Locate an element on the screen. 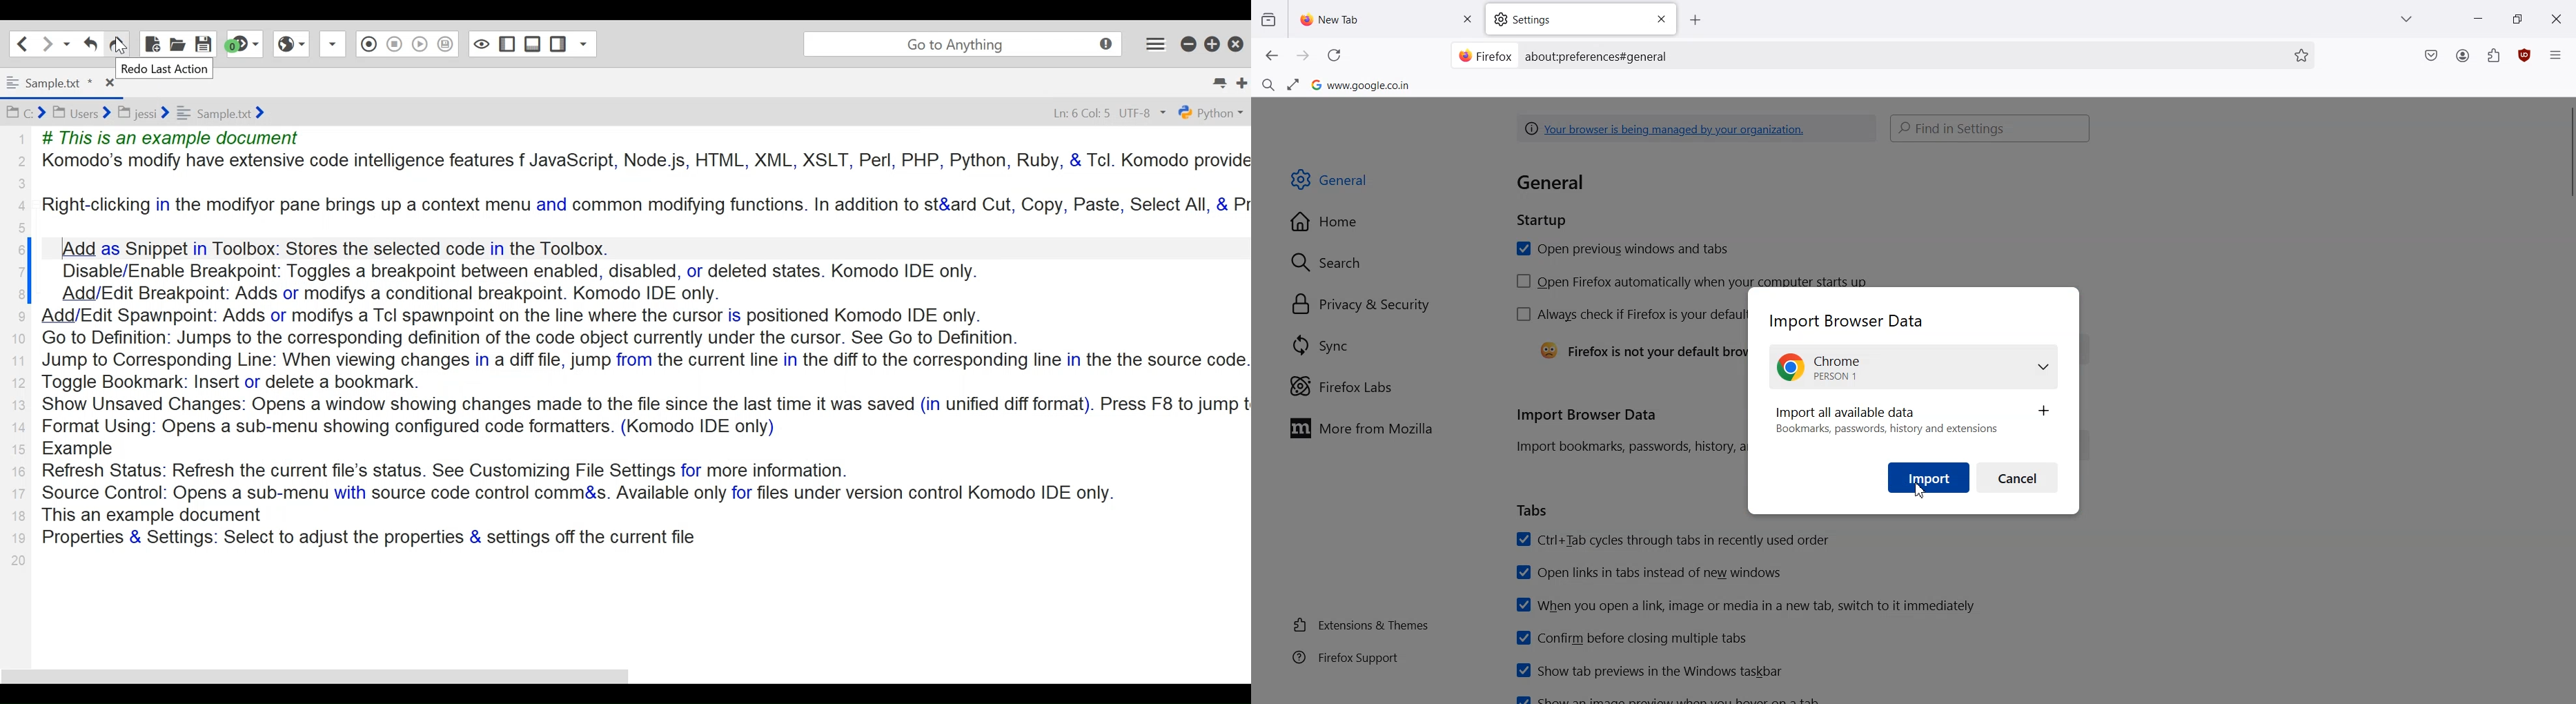 This screenshot has width=2576, height=728. Firefox Support is located at coordinates (1346, 657).